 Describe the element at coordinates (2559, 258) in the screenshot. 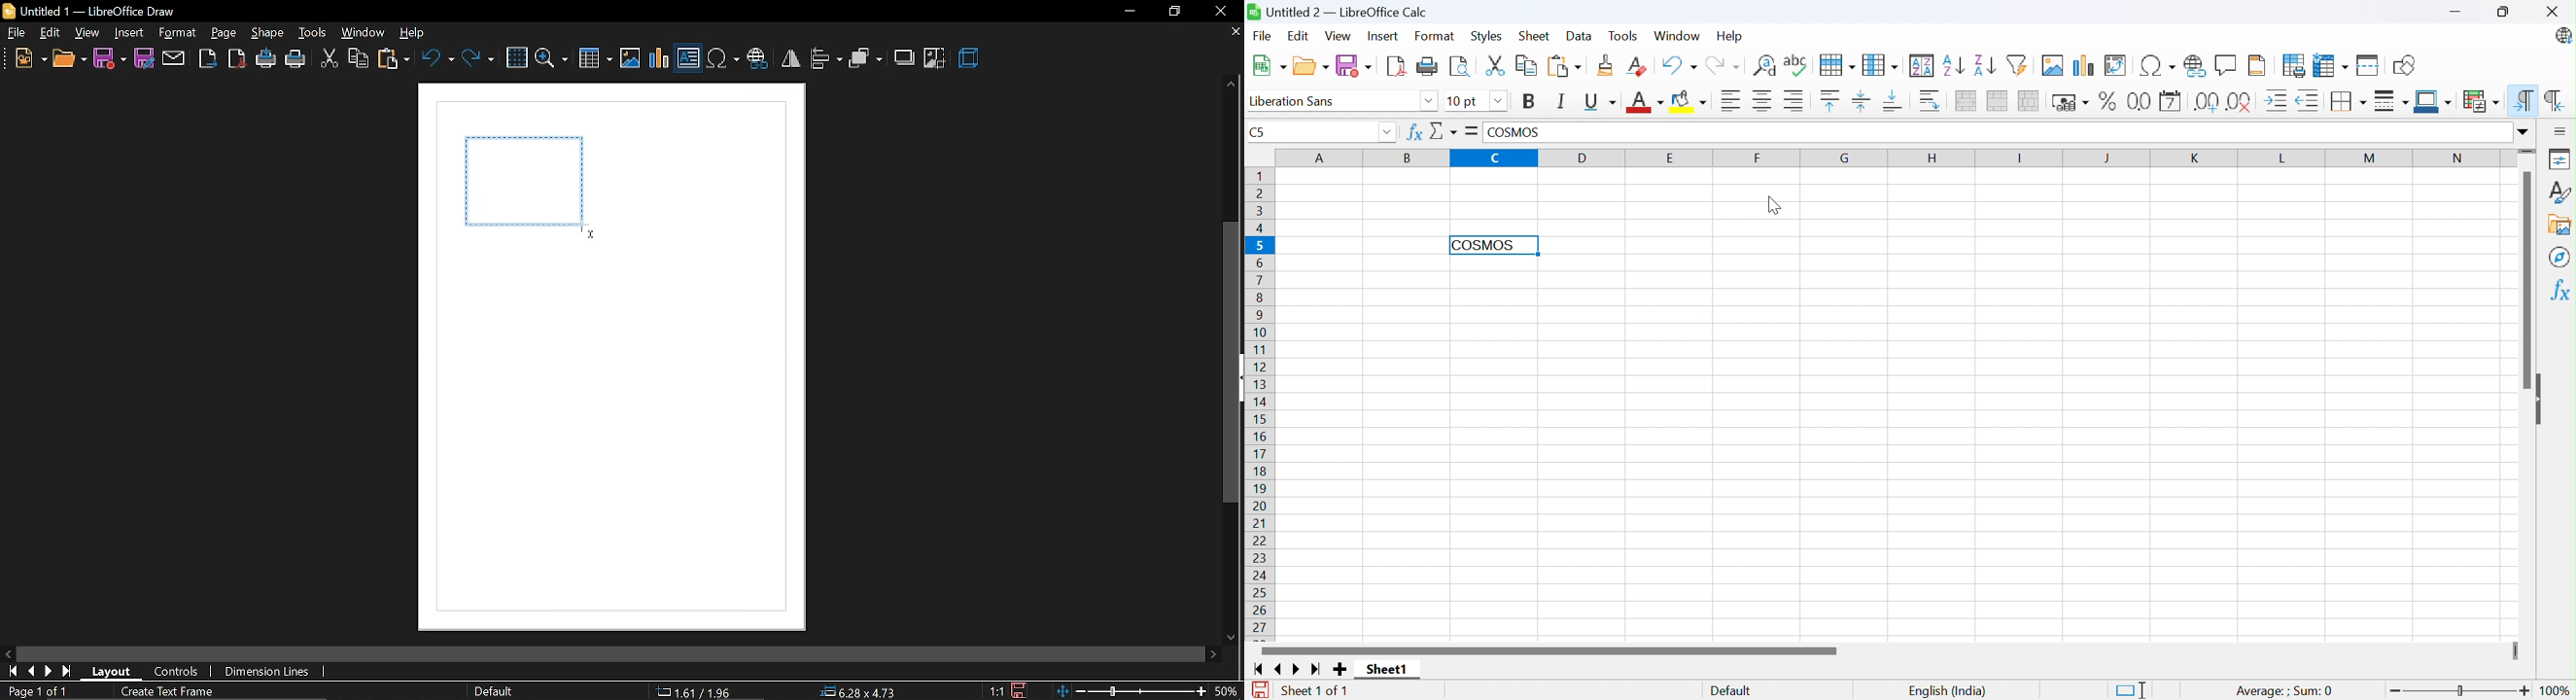

I see `Navigator` at that location.